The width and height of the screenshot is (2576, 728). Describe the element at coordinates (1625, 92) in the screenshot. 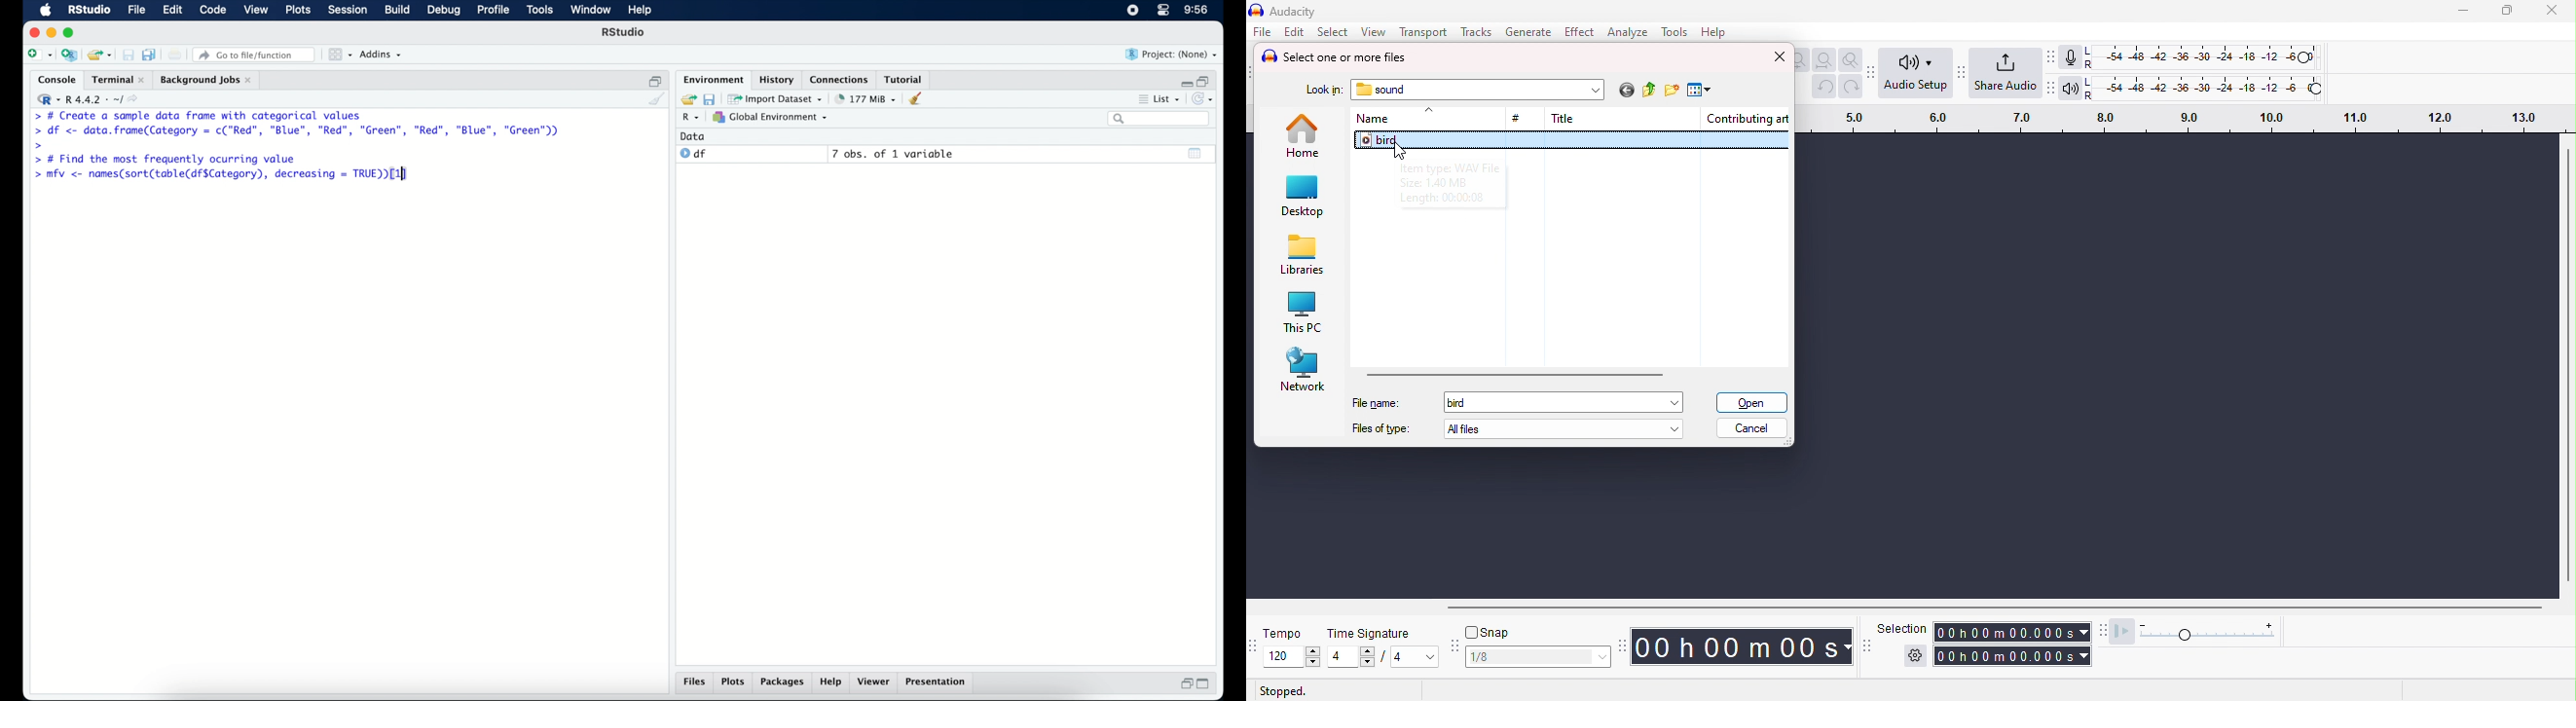

I see `last folder` at that location.